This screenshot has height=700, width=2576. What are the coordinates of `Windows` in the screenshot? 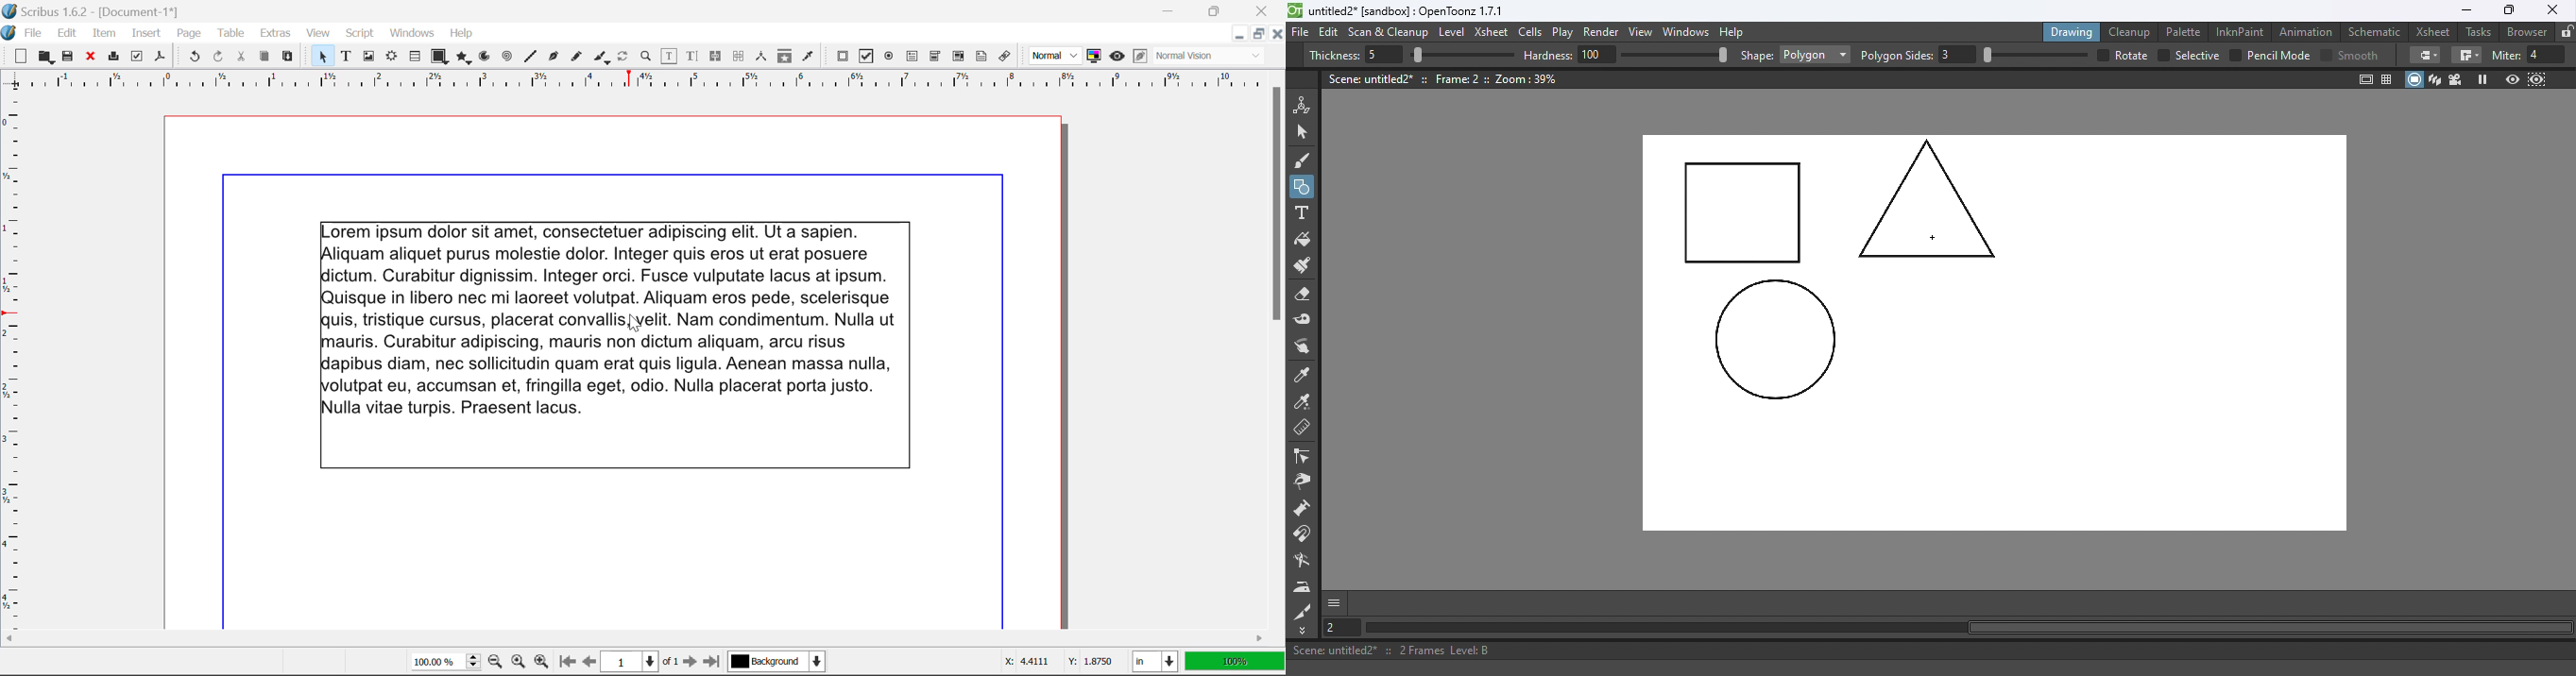 It's located at (410, 33).